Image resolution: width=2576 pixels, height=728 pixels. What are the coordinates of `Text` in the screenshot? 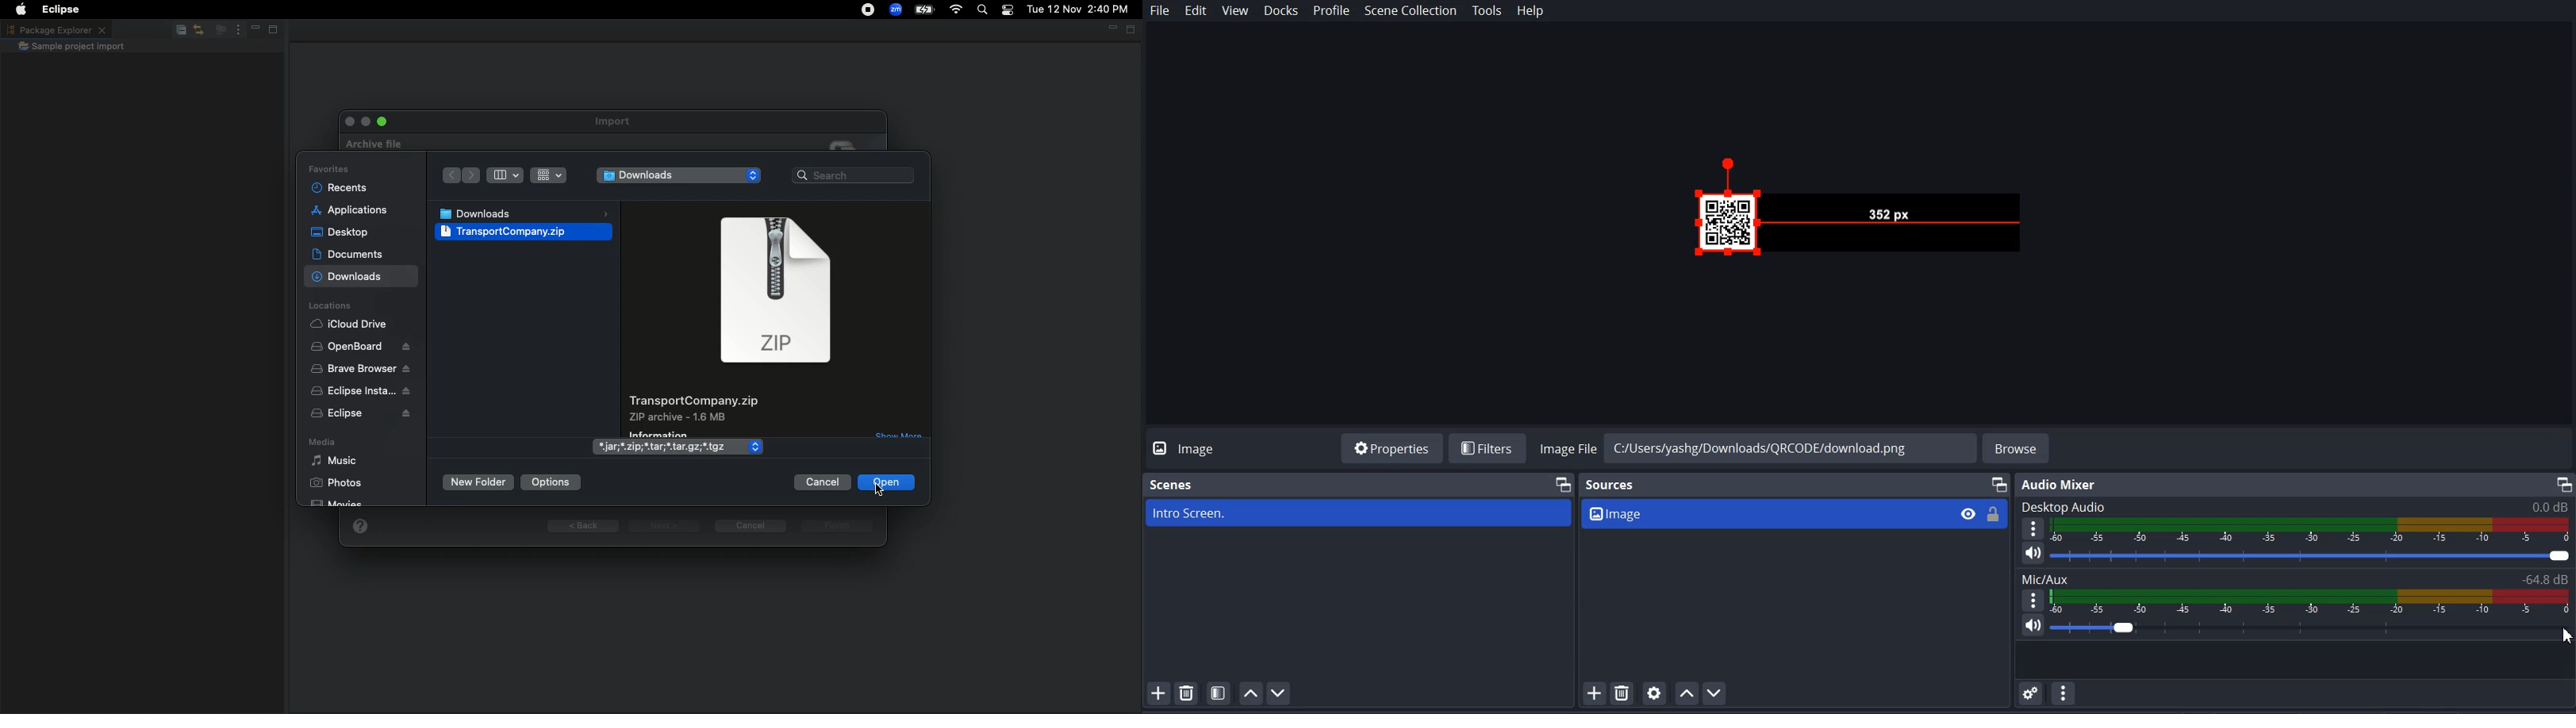 It's located at (2063, 485).